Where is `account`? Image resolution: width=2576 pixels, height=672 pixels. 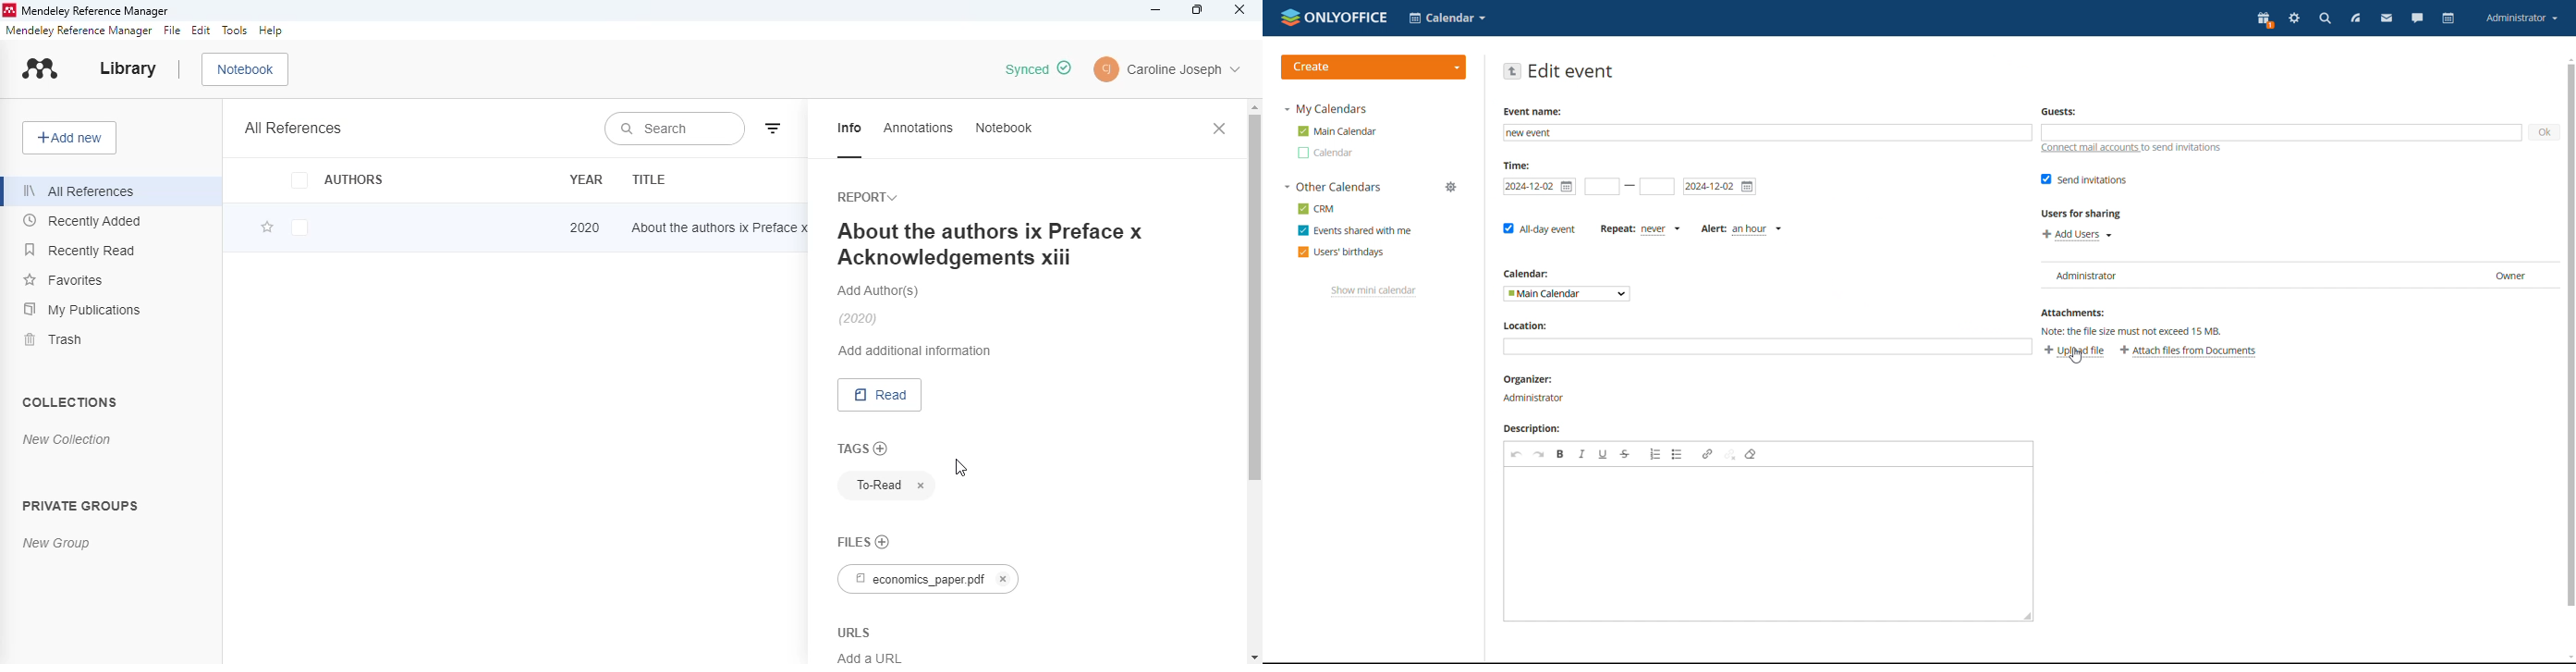
account is located at coordinates (2522, 19).